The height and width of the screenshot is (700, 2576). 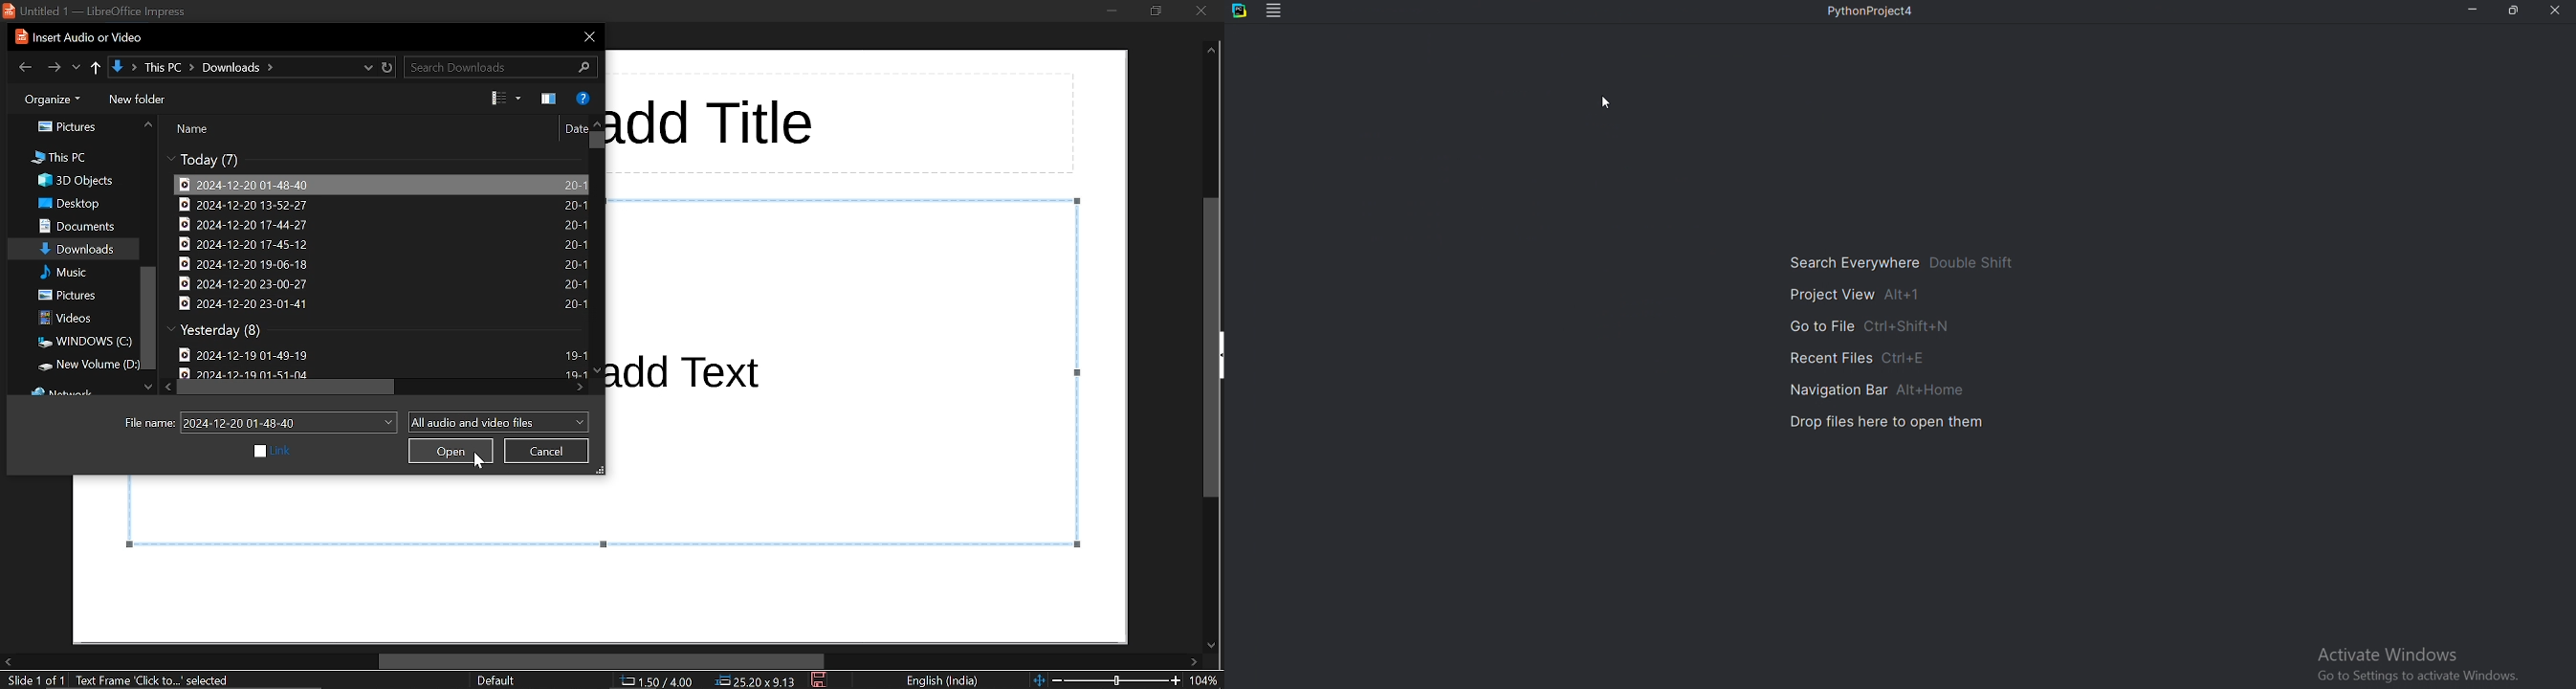 I want to click on Drop files here to open them, so click(x=1886, y=424).